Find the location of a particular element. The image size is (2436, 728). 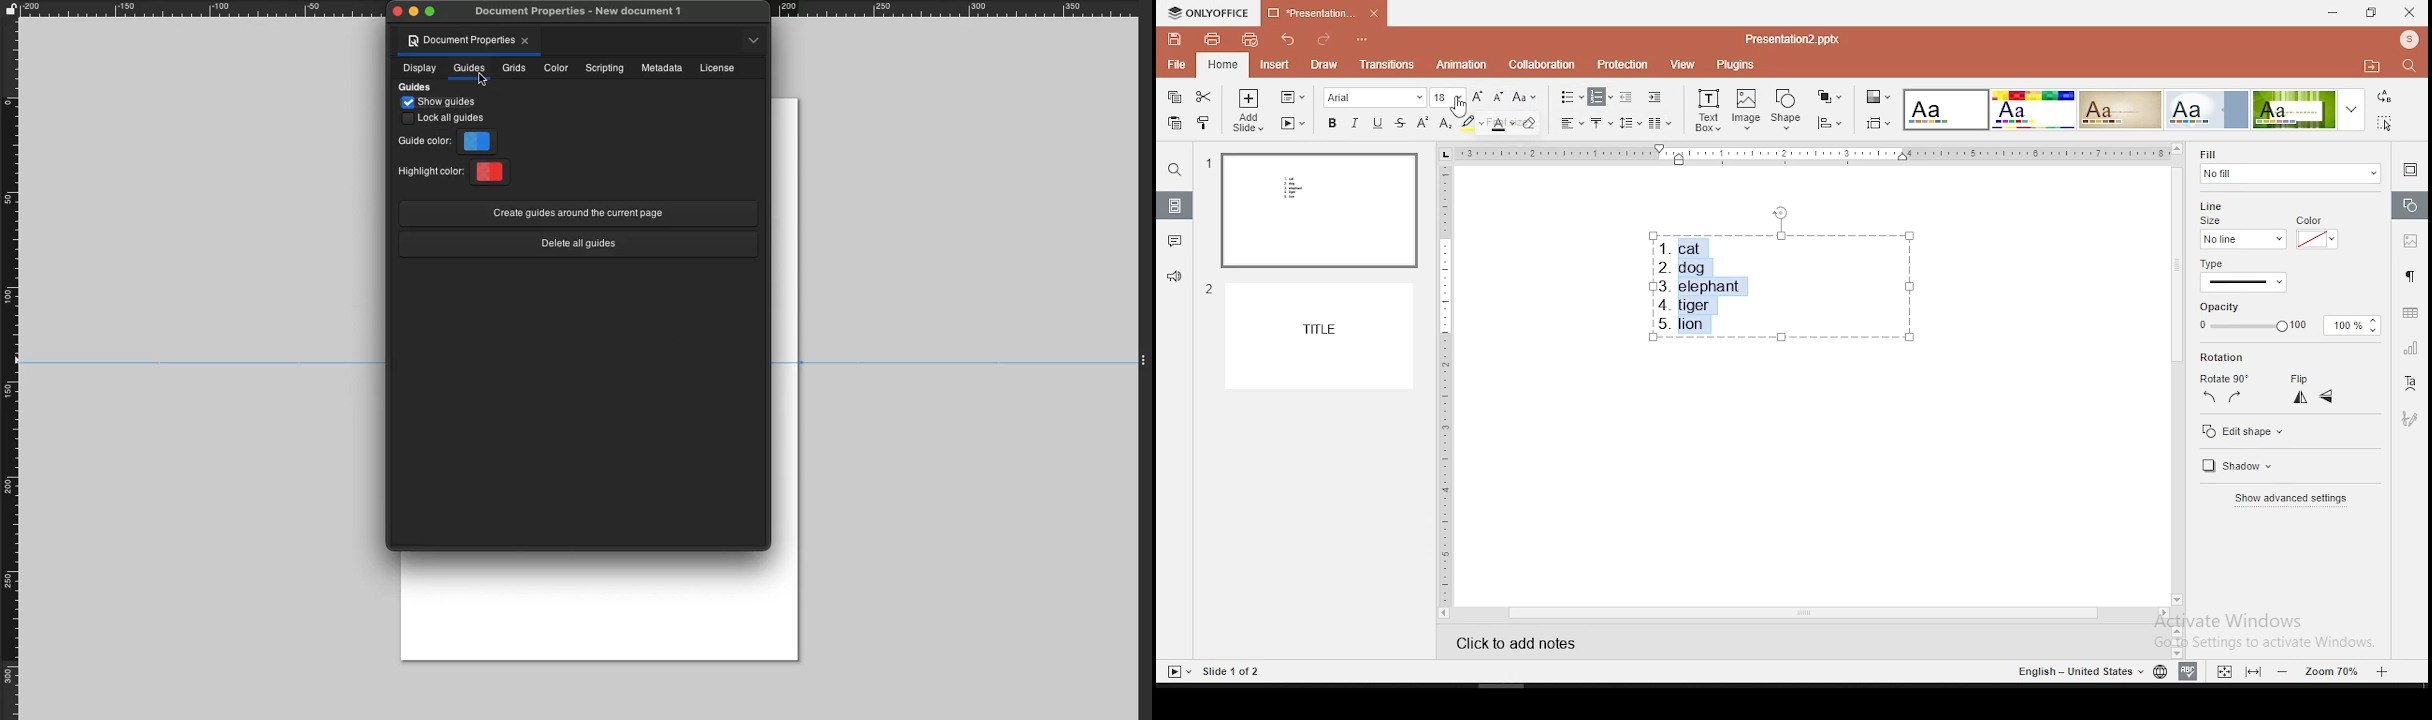

quick print is located at coordinates (1250, 39).